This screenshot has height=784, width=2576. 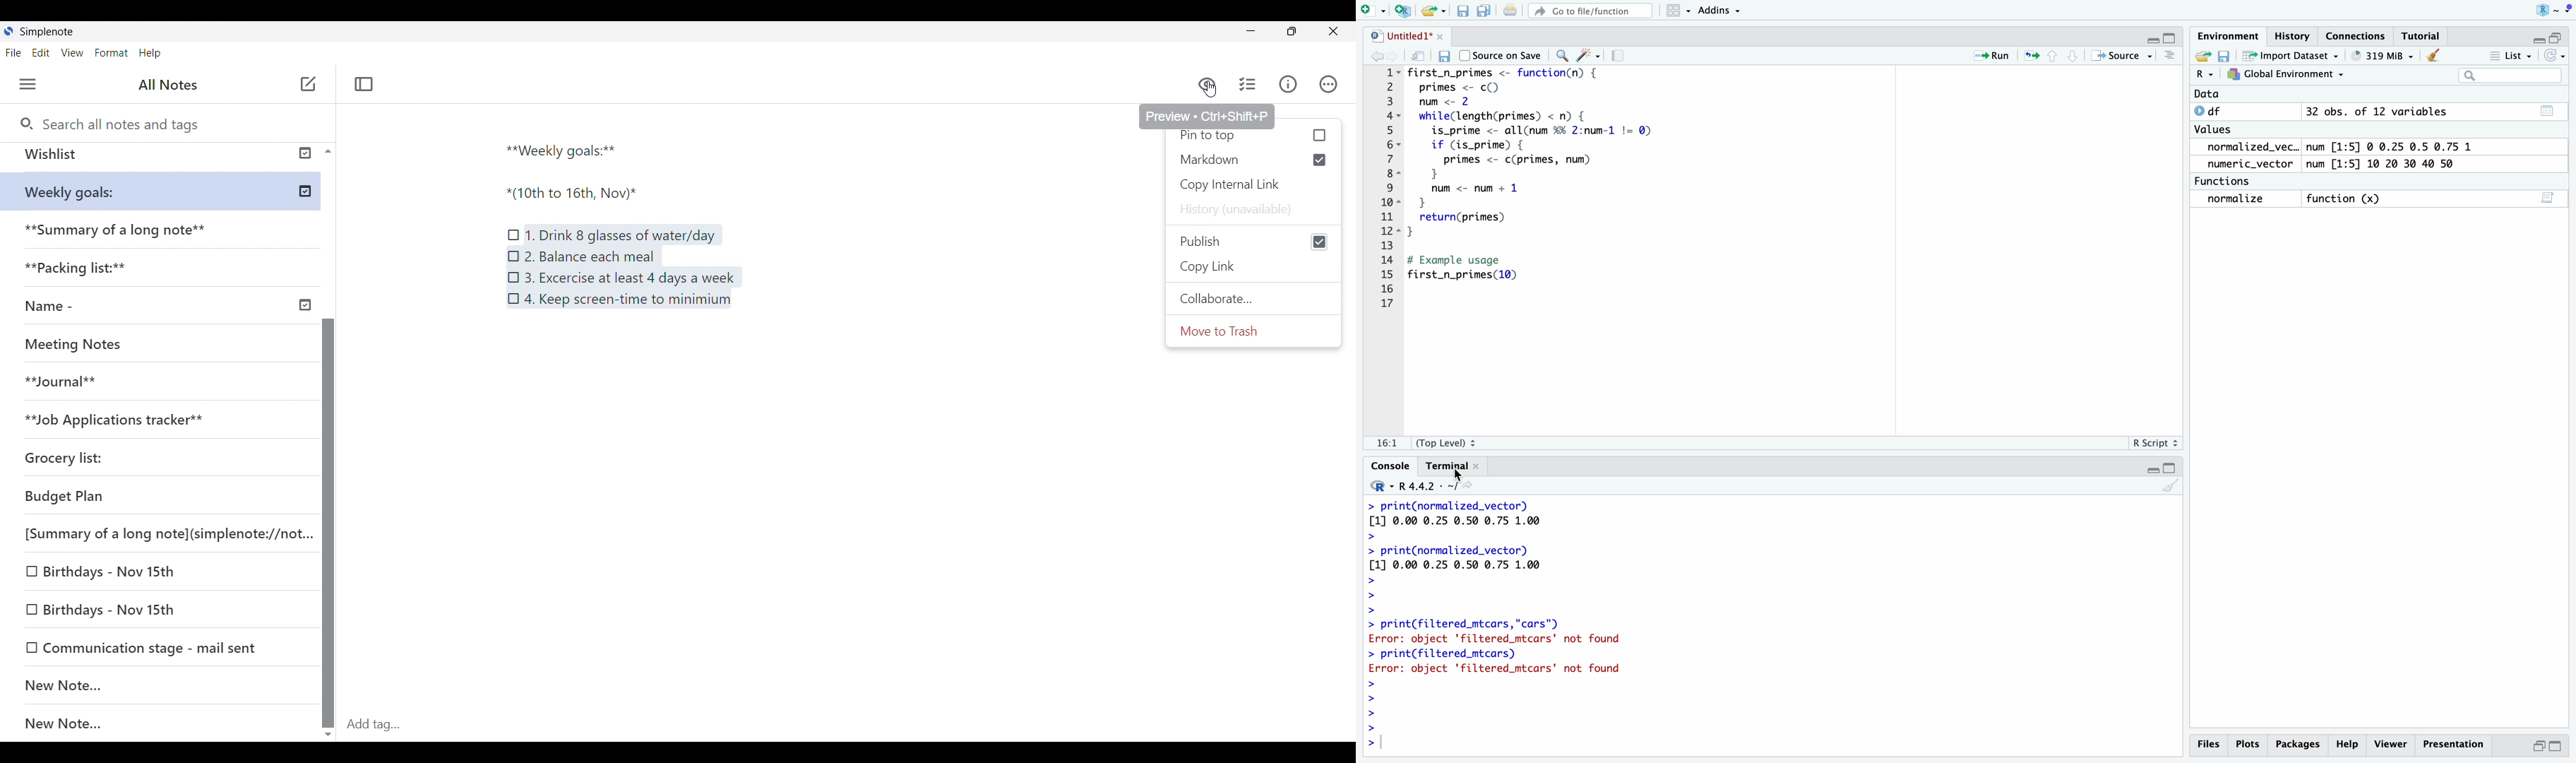 I want to click on forward/backward source location, so click(x=1381, y=56).